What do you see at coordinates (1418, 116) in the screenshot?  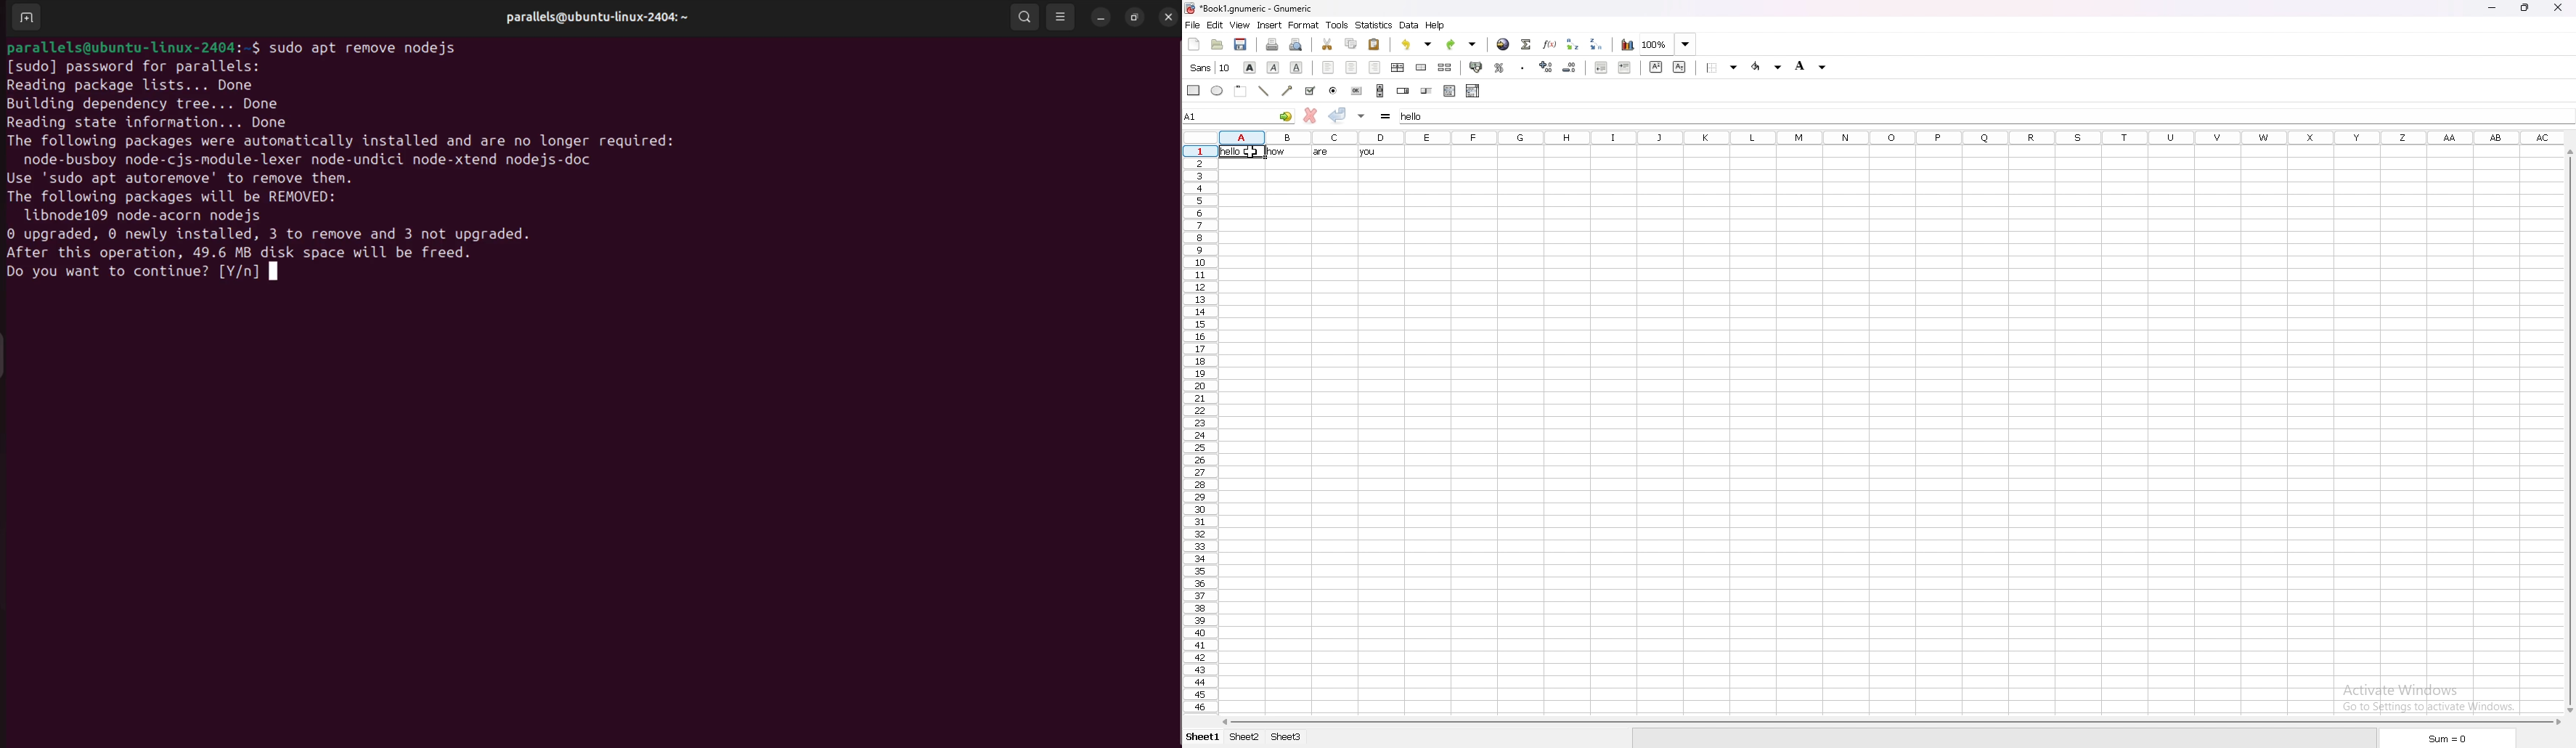 I see `selected cell input` at bounding box center [1418, 116].